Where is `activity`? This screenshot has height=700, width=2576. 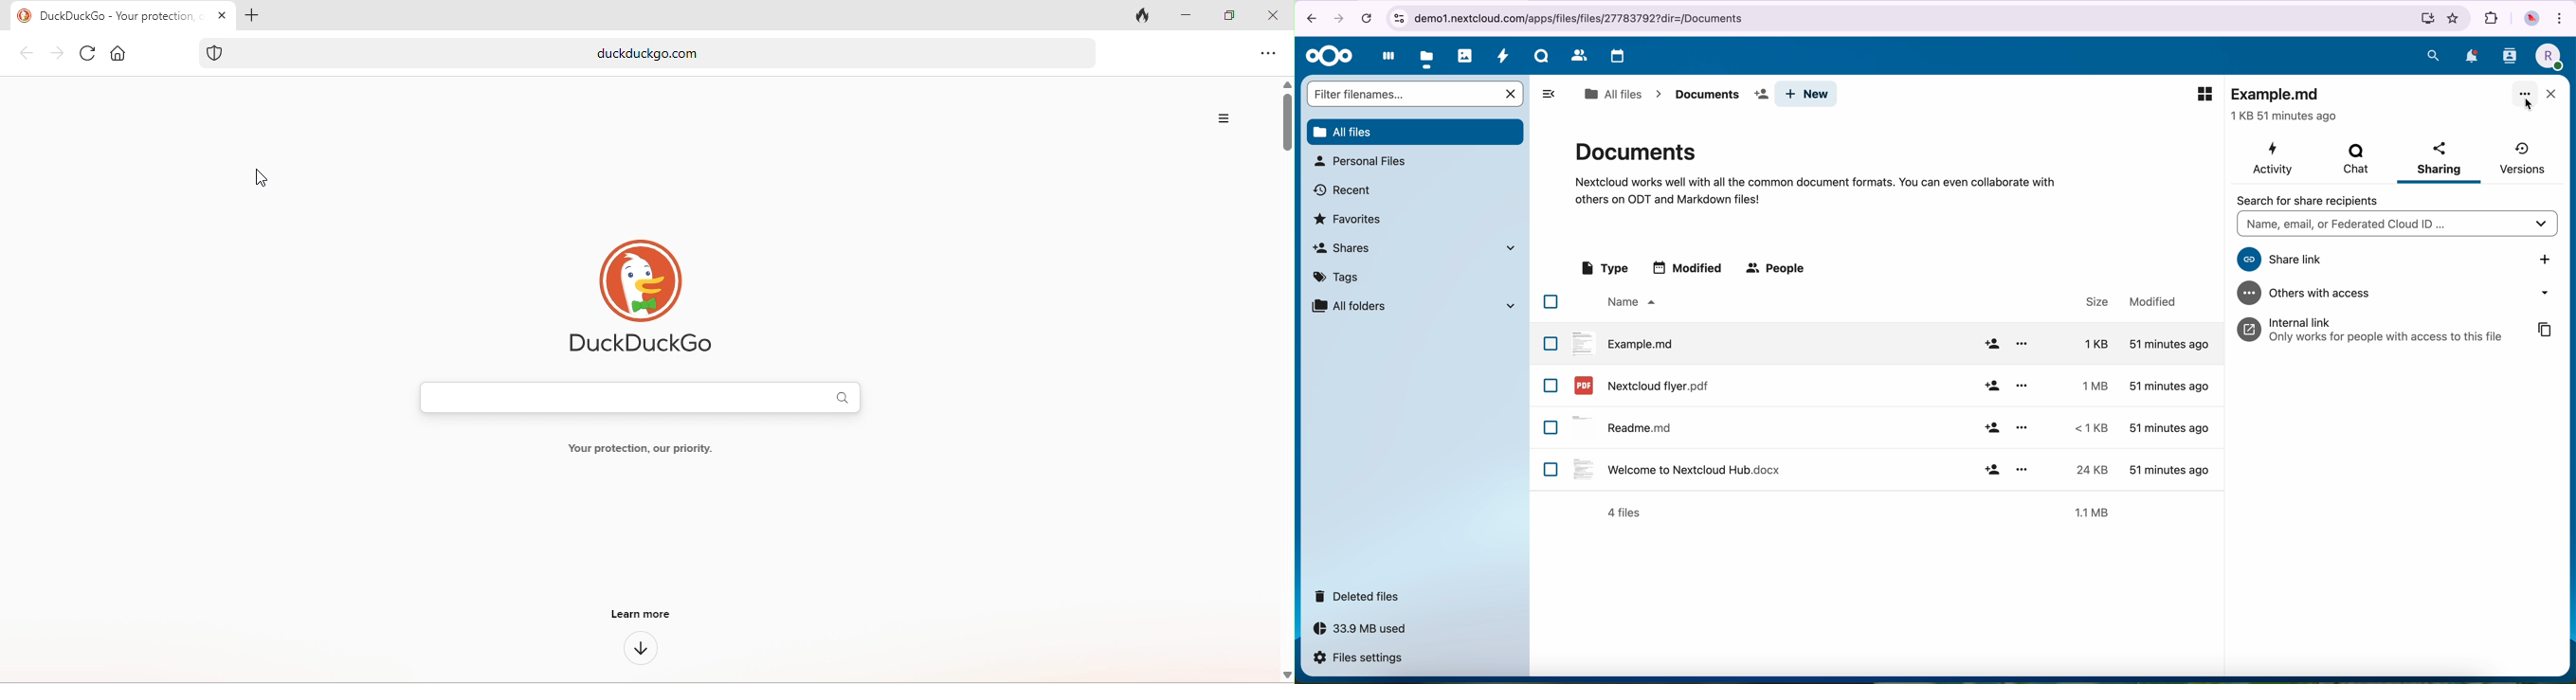 activity is located at coordinates (2276, 158).